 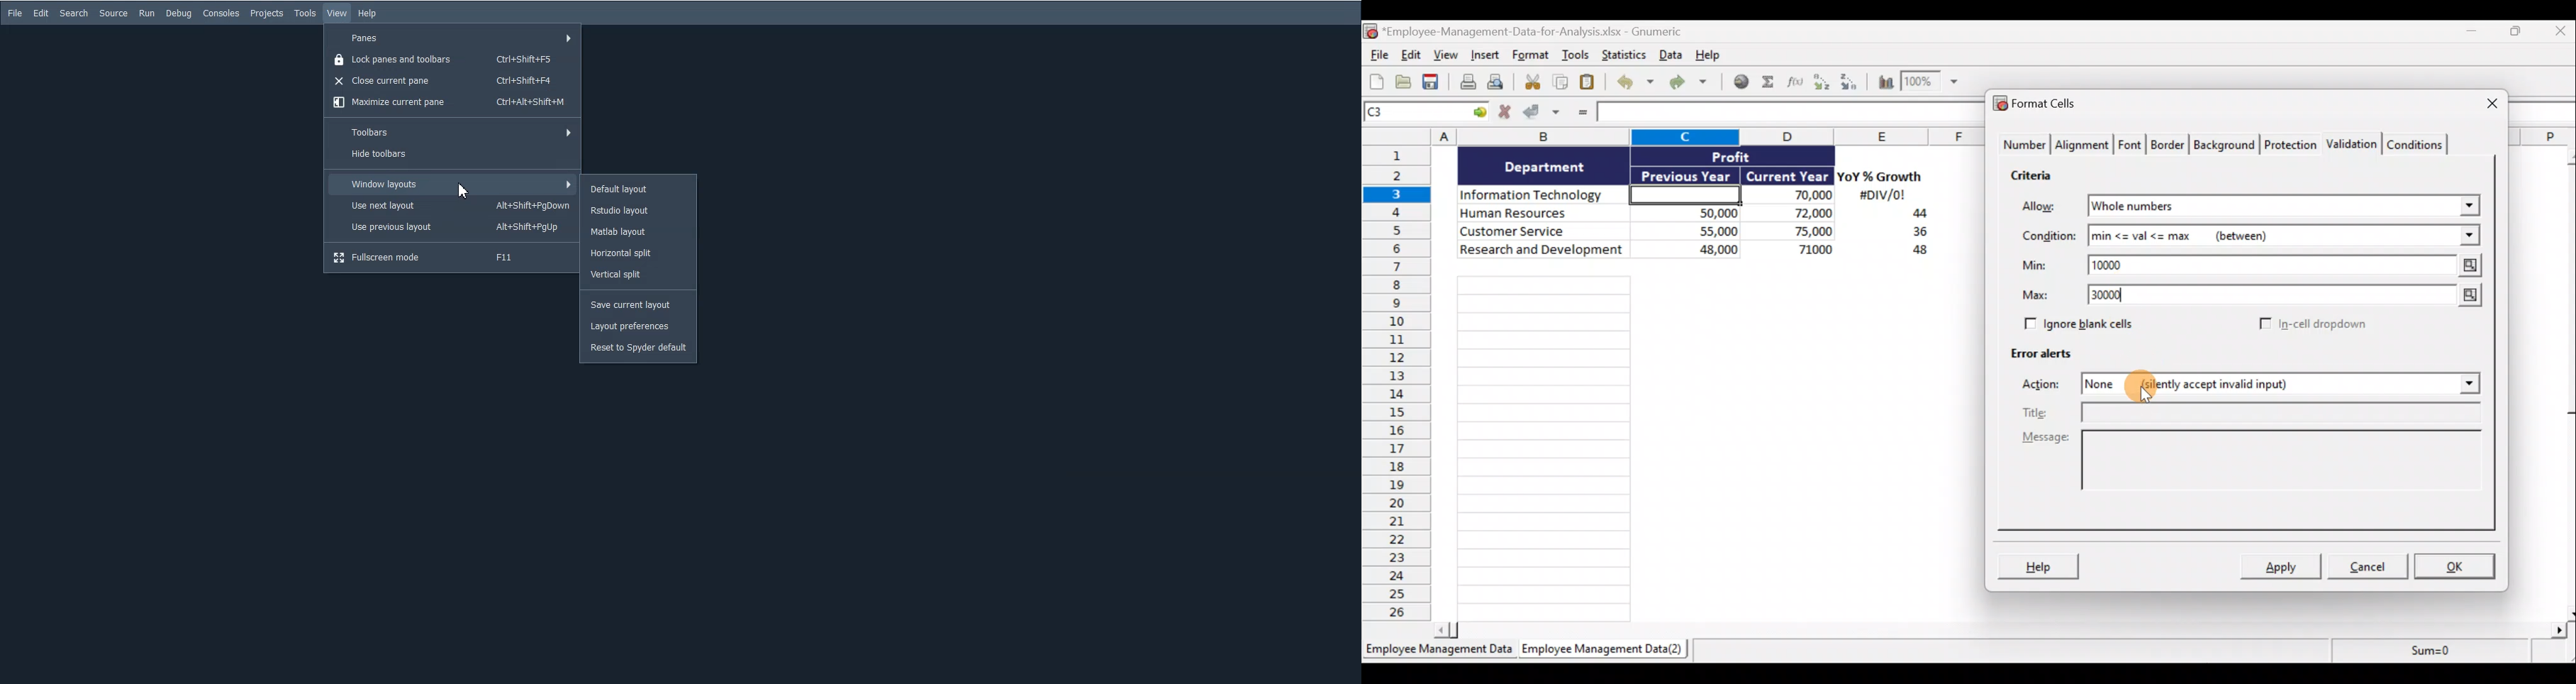 I want to click on File, so click(x=1377, y=56).